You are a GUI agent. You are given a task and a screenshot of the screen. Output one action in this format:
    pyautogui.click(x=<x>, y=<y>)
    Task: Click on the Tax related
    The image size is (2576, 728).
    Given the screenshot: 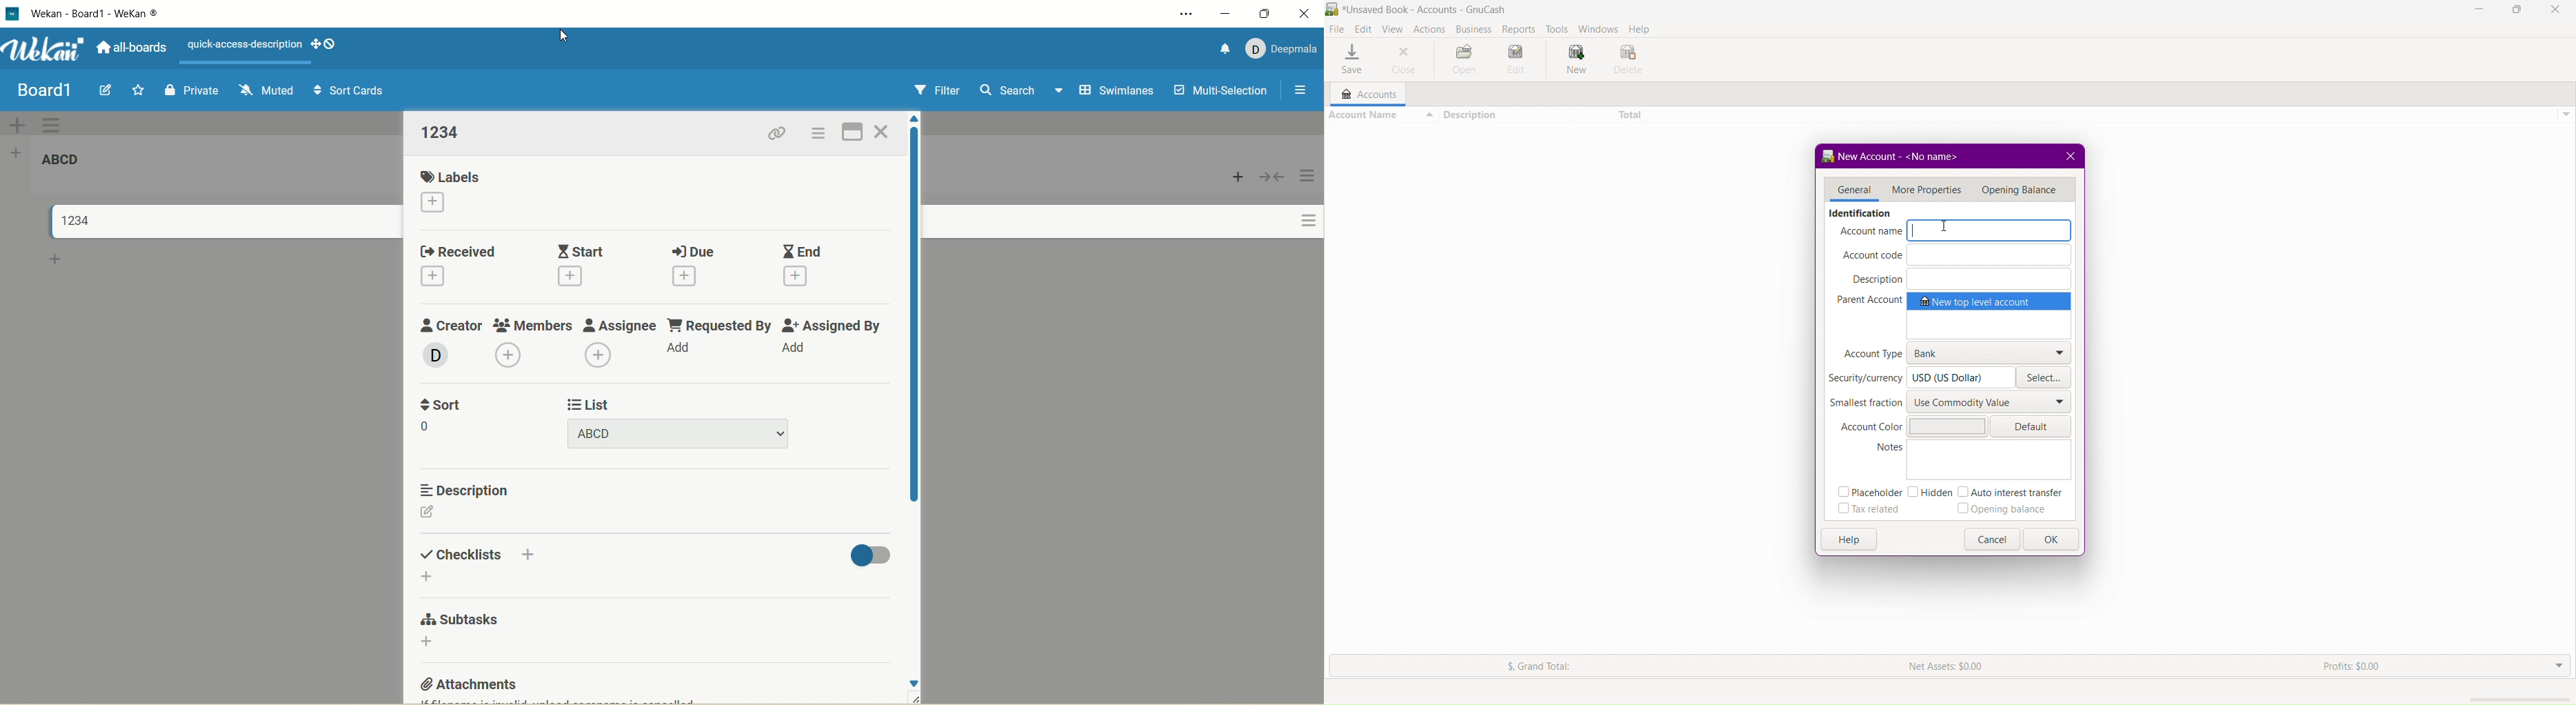 What is the action you would take?
    pyautogui.click(x=1869, y=510)
    